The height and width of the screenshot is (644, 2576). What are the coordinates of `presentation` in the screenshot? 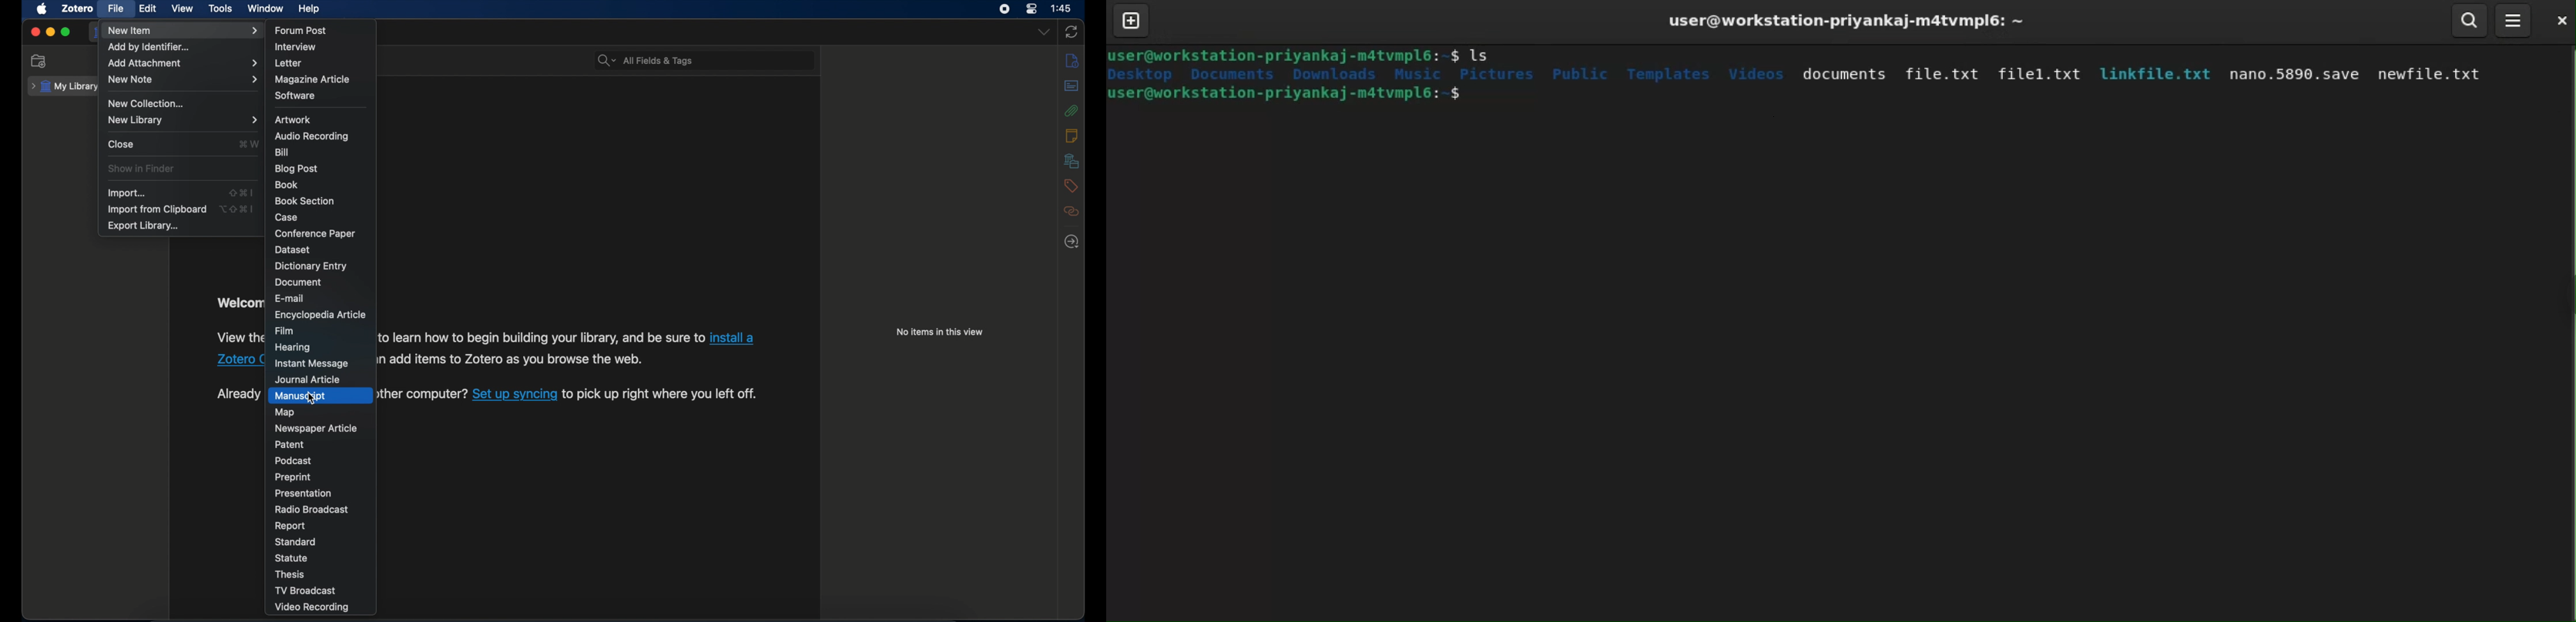 It's located at (304, 493).